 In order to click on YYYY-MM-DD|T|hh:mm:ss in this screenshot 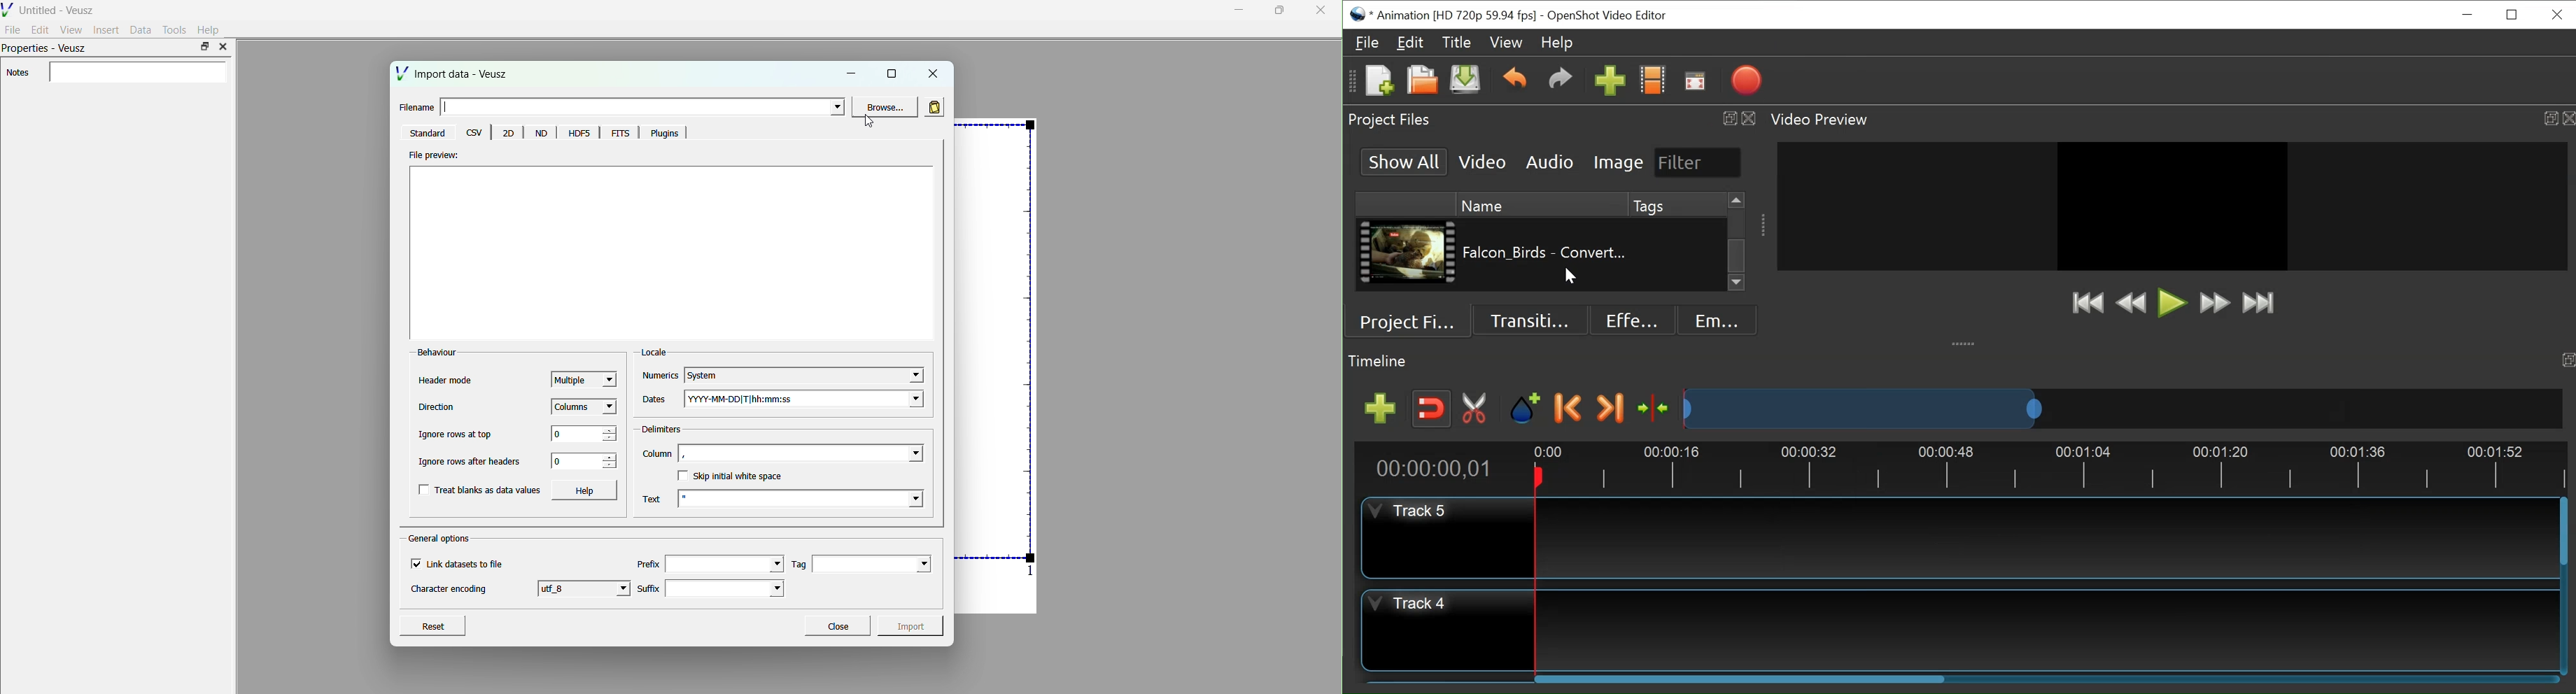, I will do `click(805, 397)`.